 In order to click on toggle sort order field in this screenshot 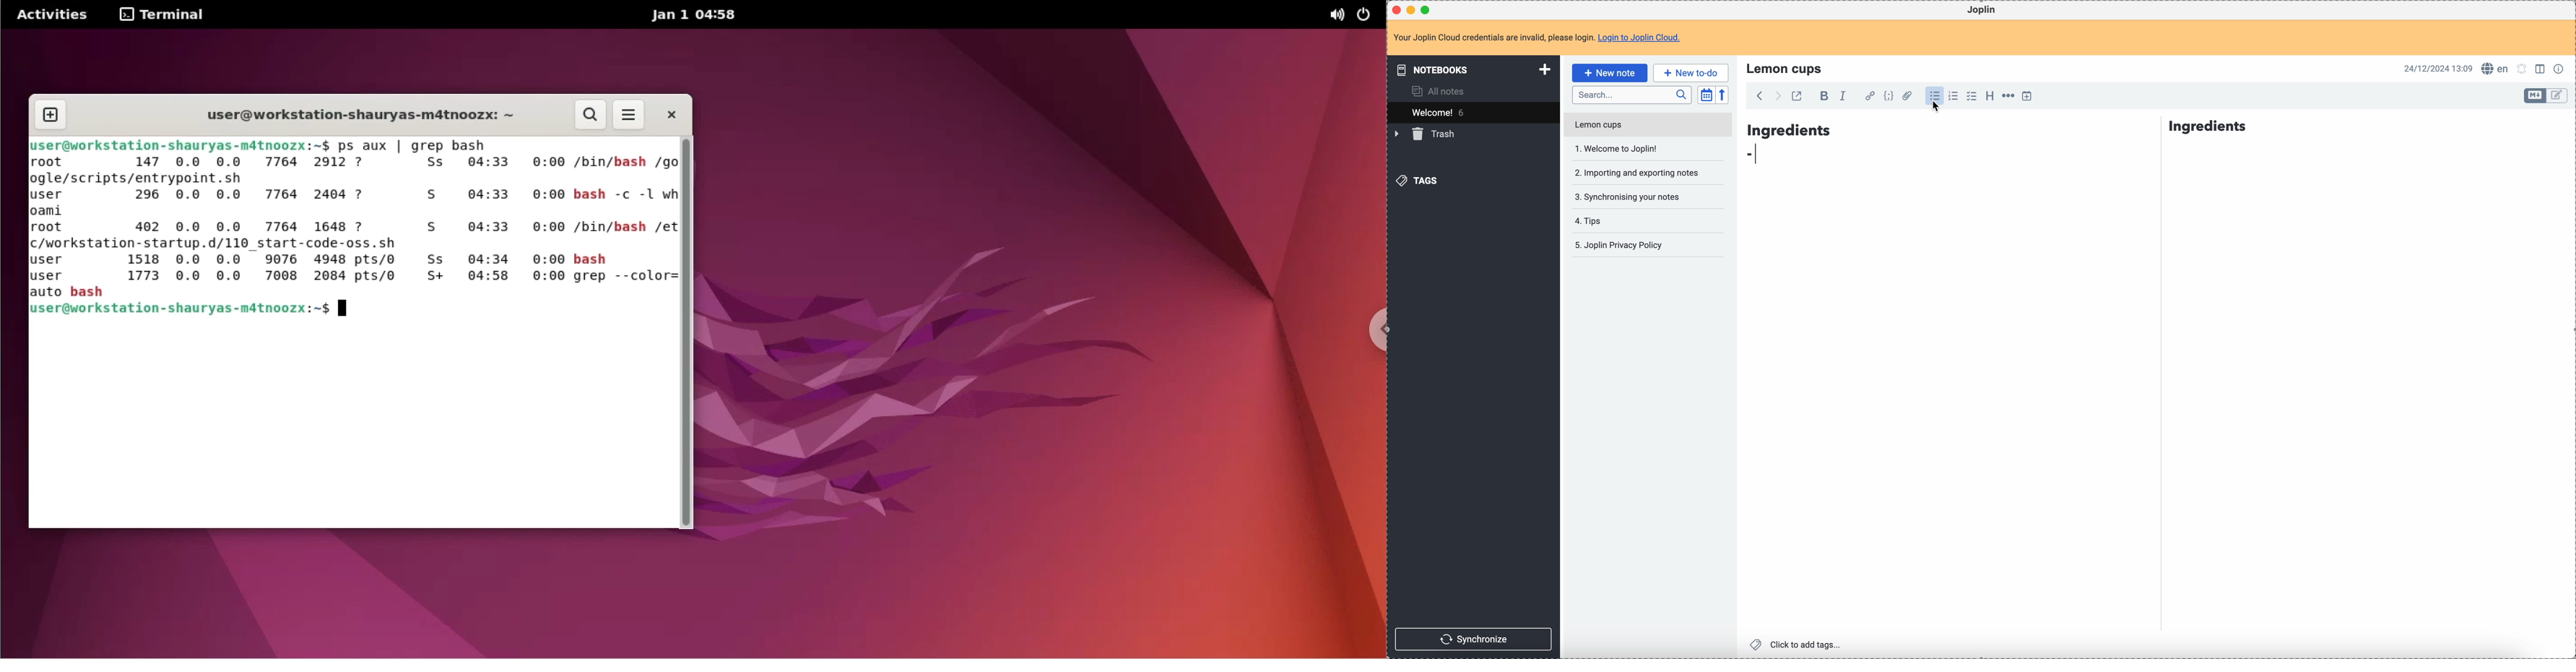, I will do `click(1706, 95)`.